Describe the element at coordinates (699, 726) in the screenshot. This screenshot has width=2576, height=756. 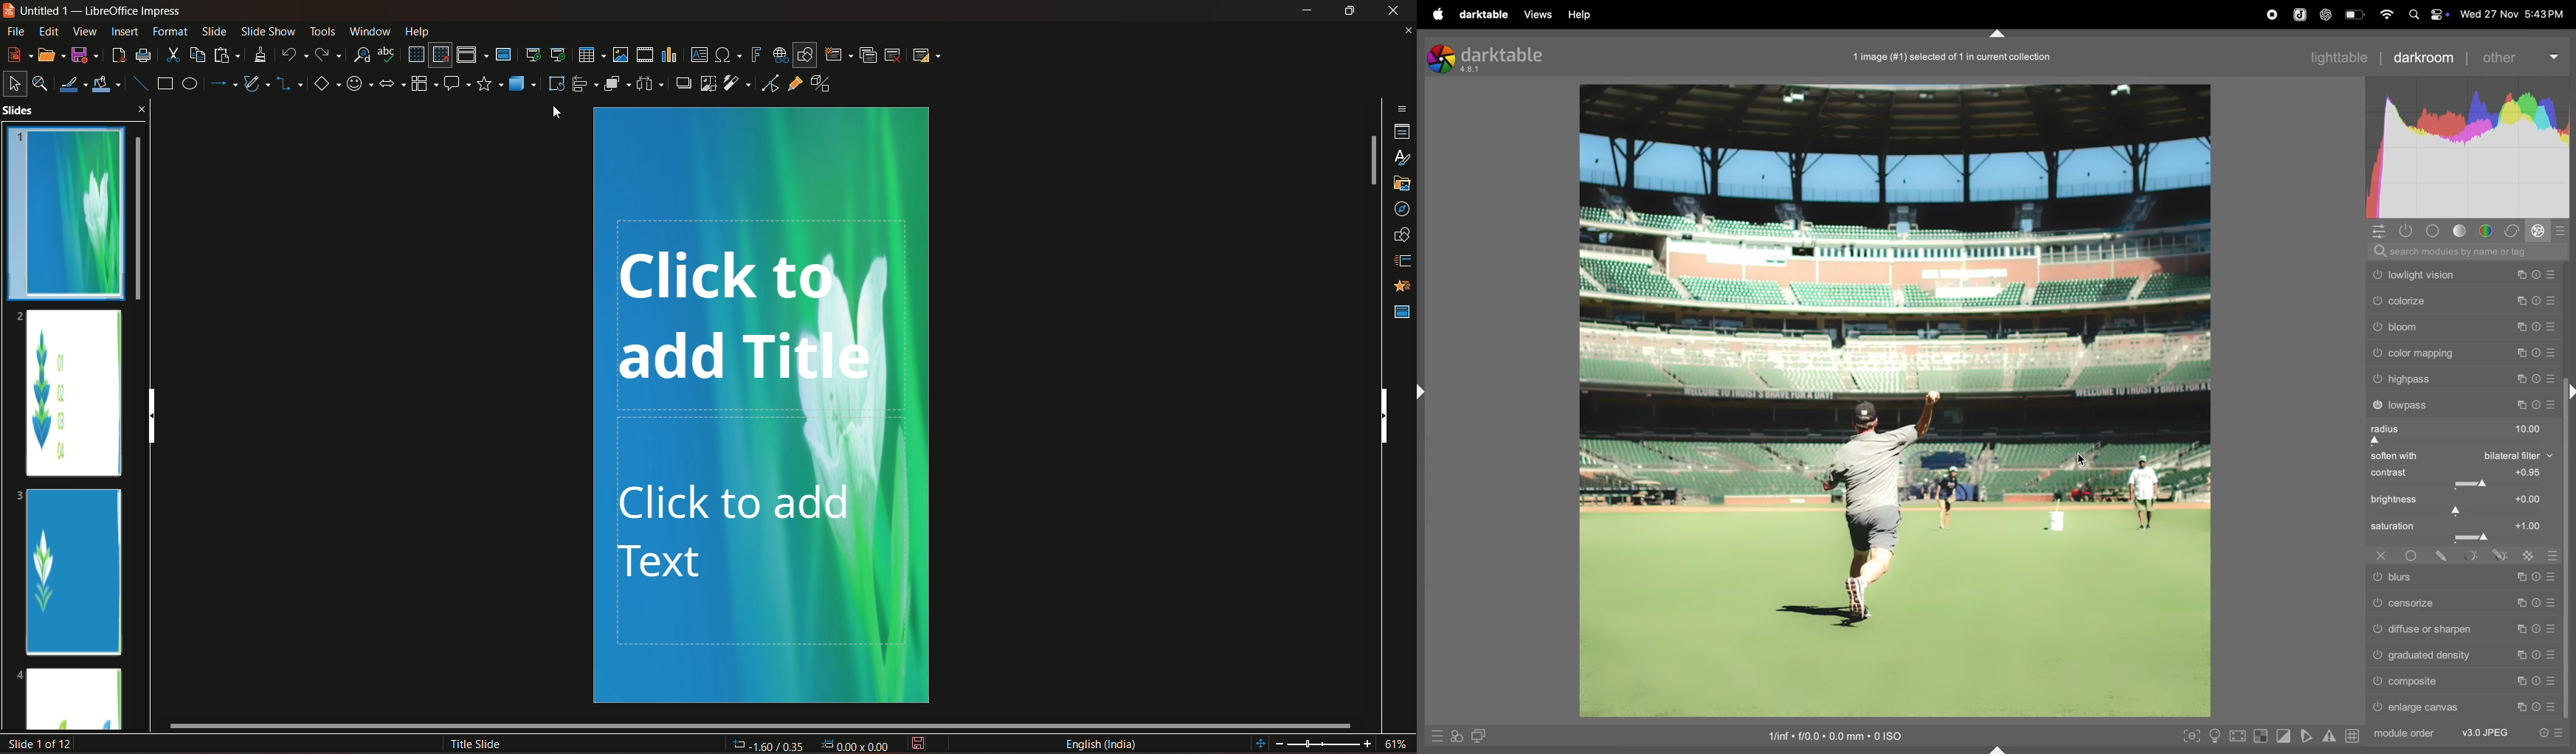
I see `horizontal scroll bar` at that location.